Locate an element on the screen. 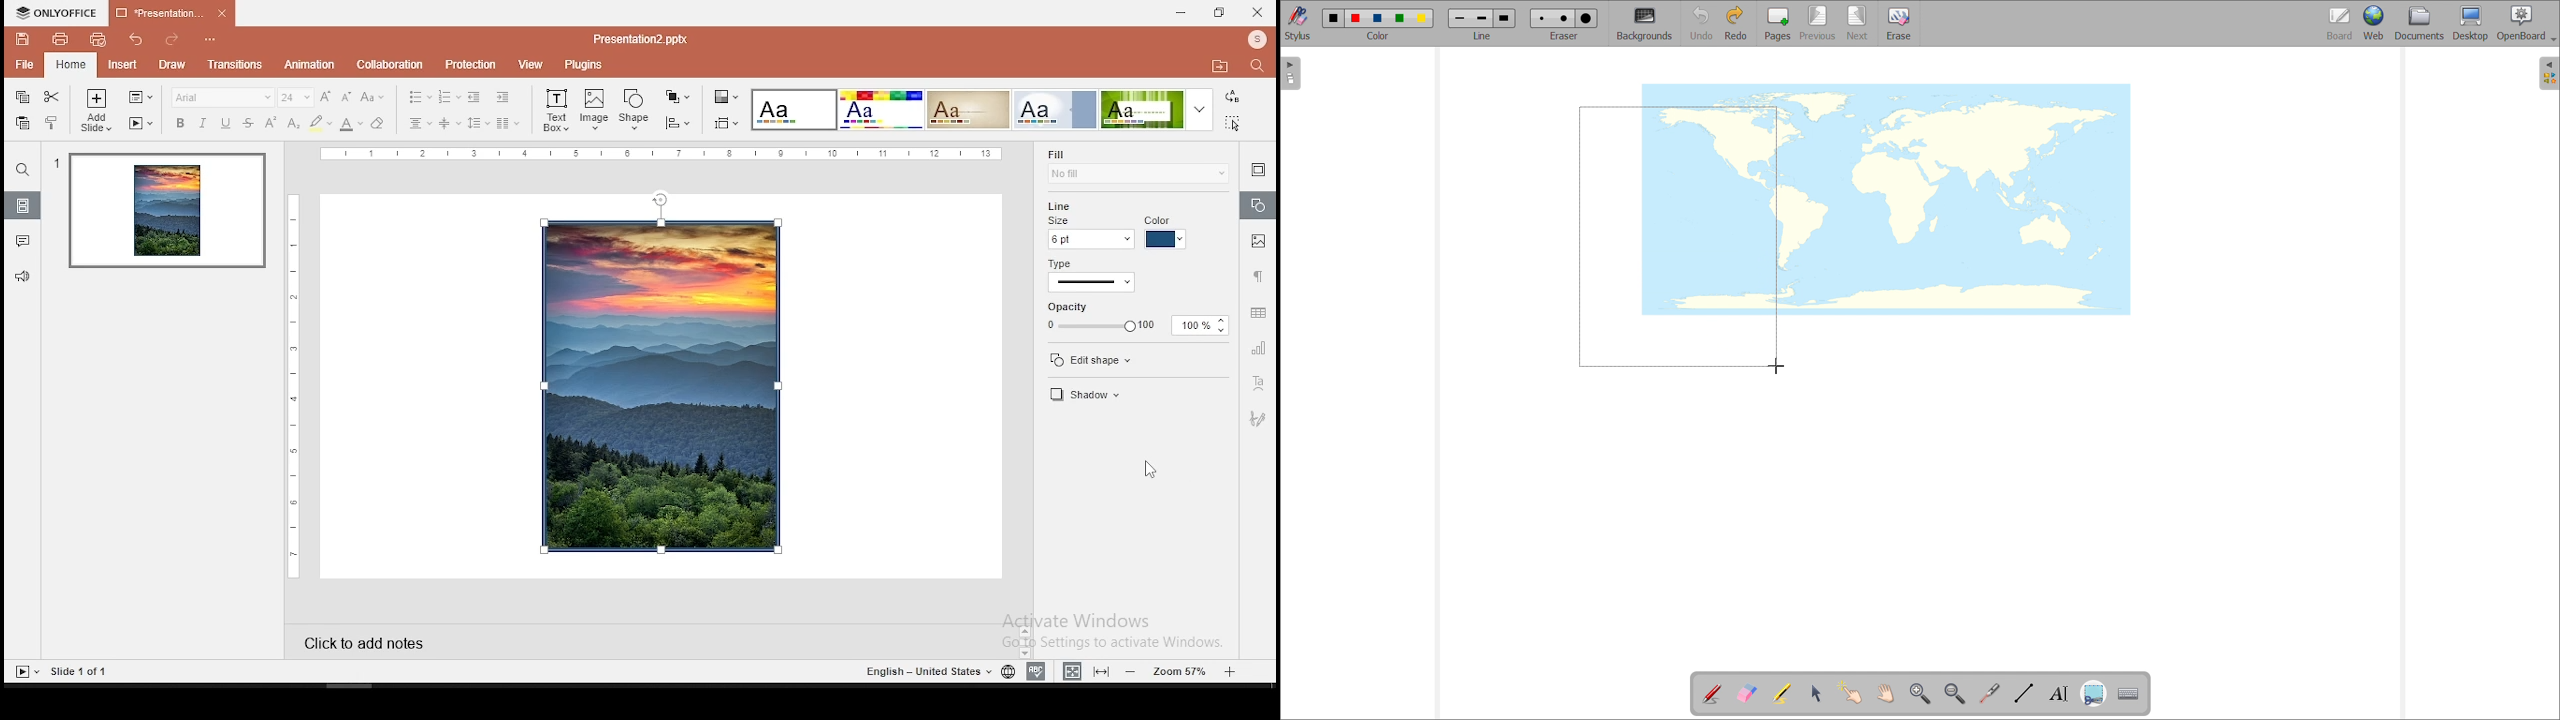 This screenshot has height=728, width=2576. paragraph settings is located at coordinates (1256, 276).